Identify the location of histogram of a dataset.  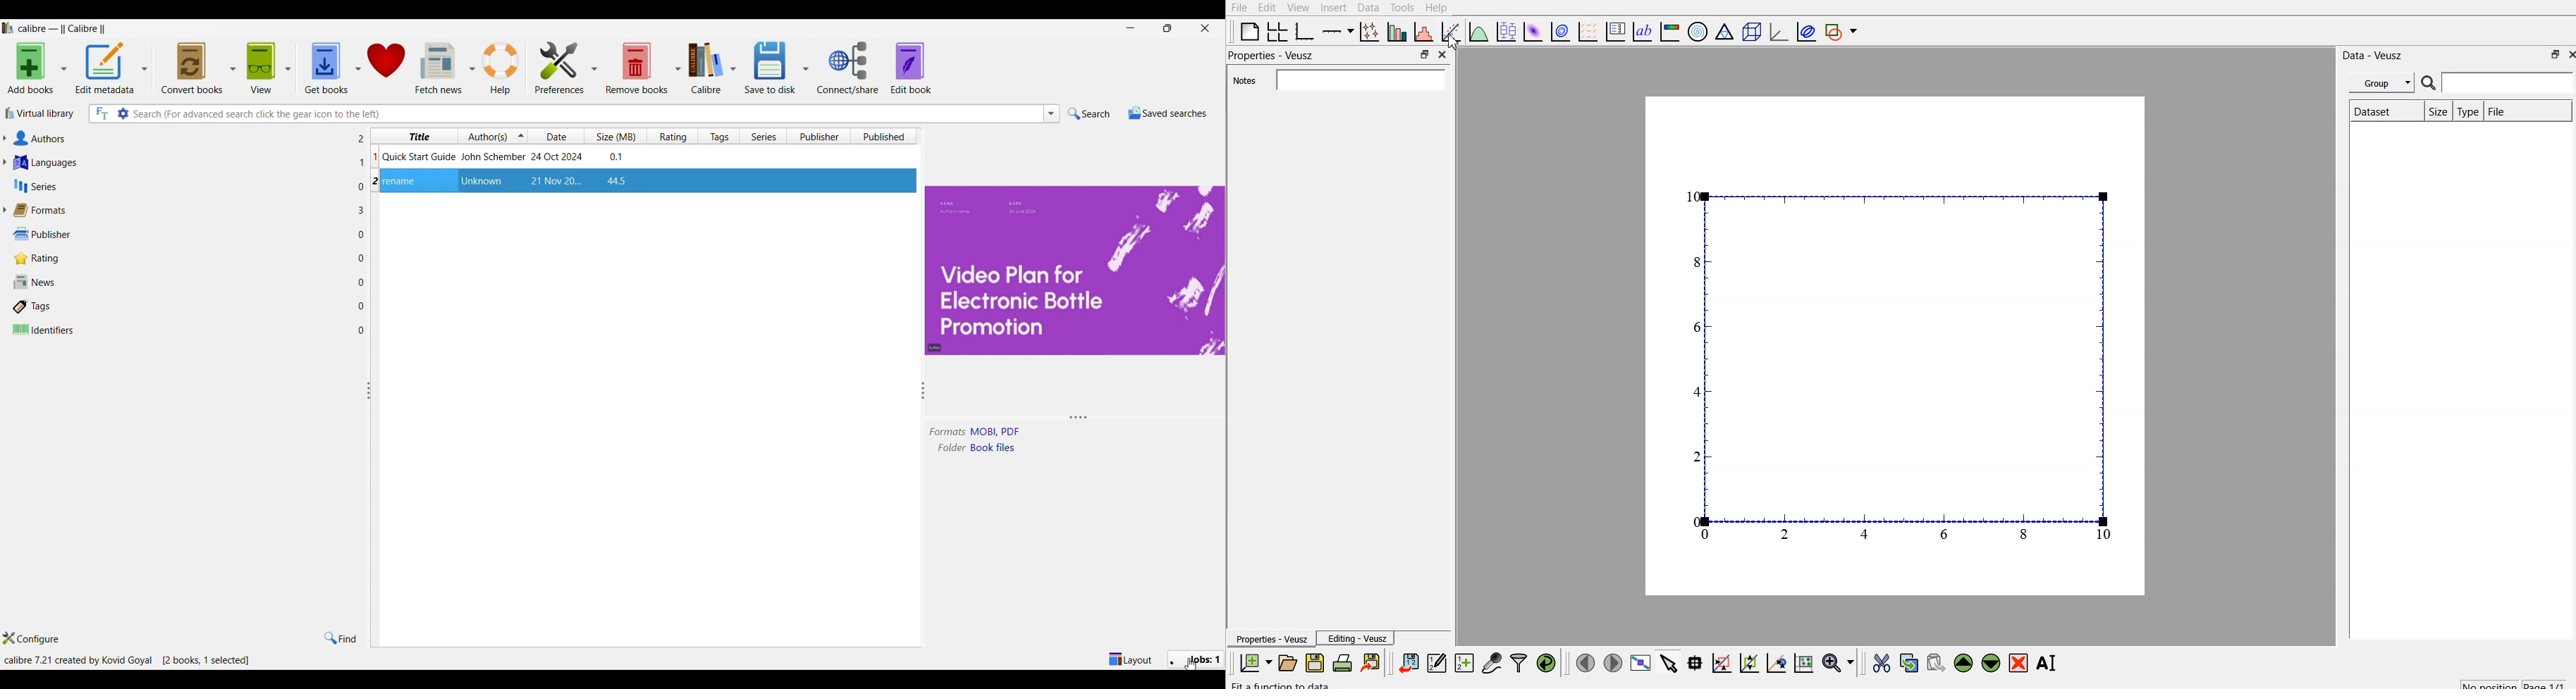
(1423, 32).